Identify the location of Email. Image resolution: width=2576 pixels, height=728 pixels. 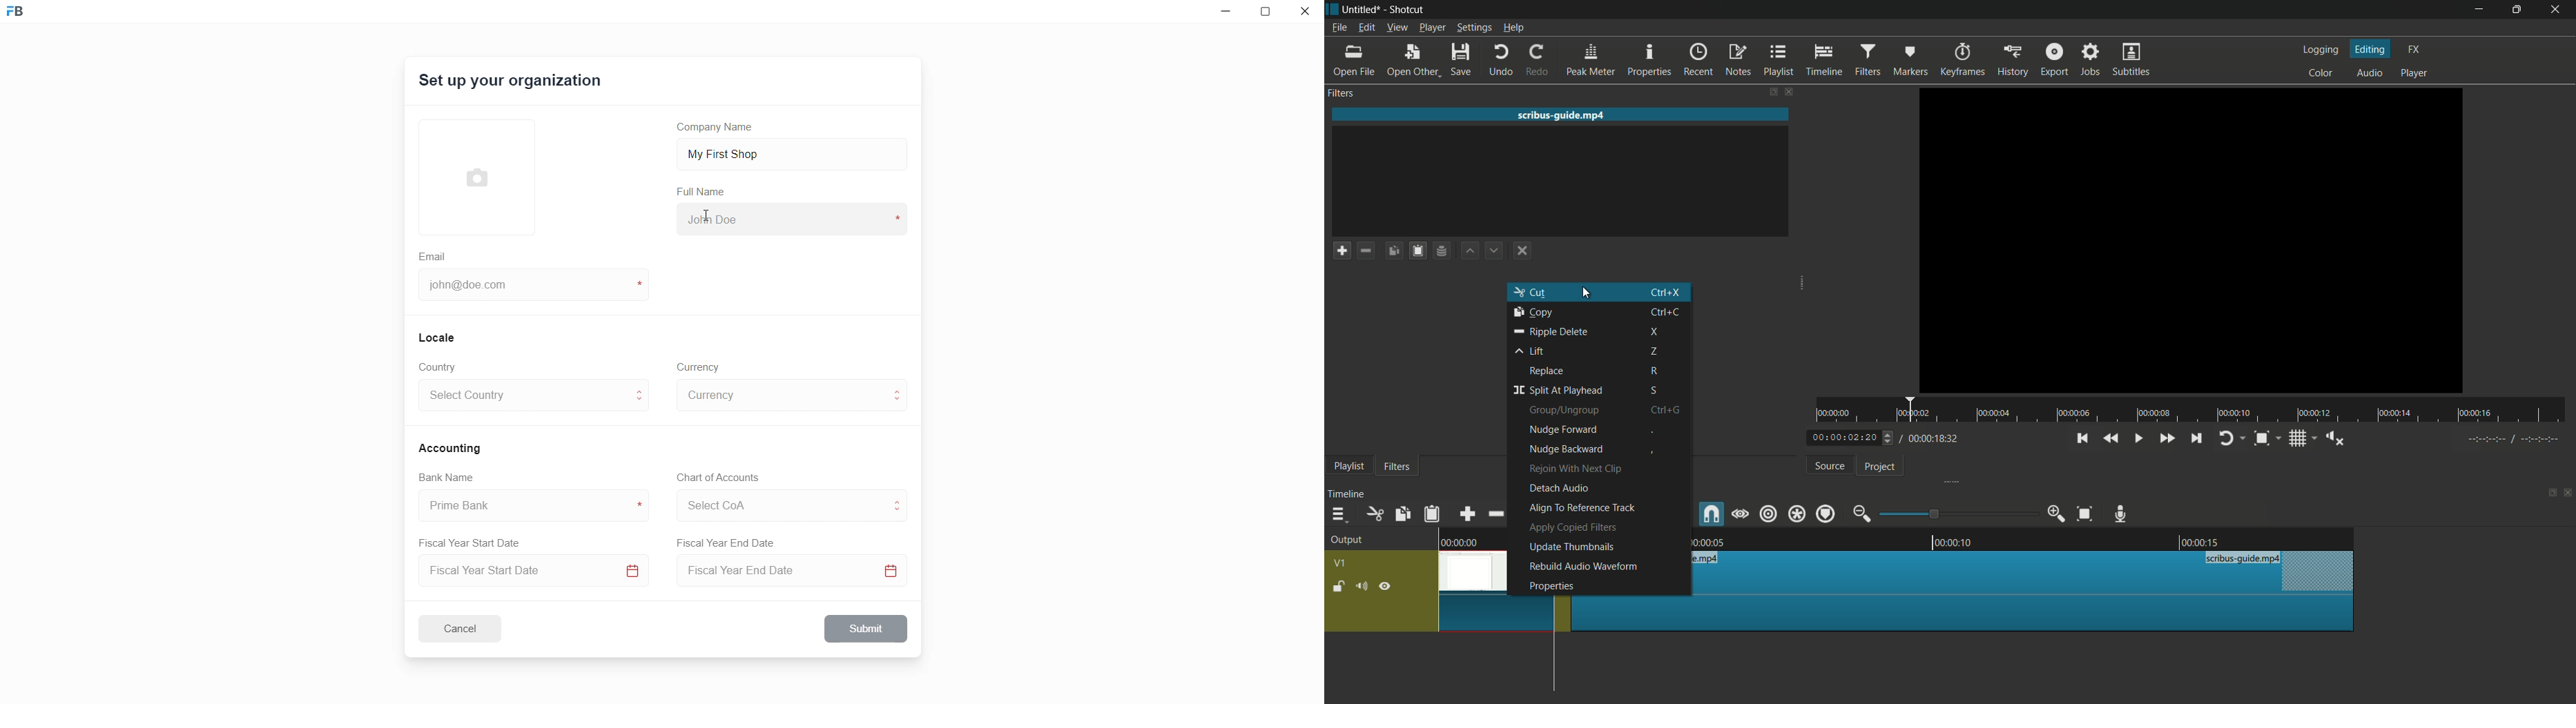
(434, 255).